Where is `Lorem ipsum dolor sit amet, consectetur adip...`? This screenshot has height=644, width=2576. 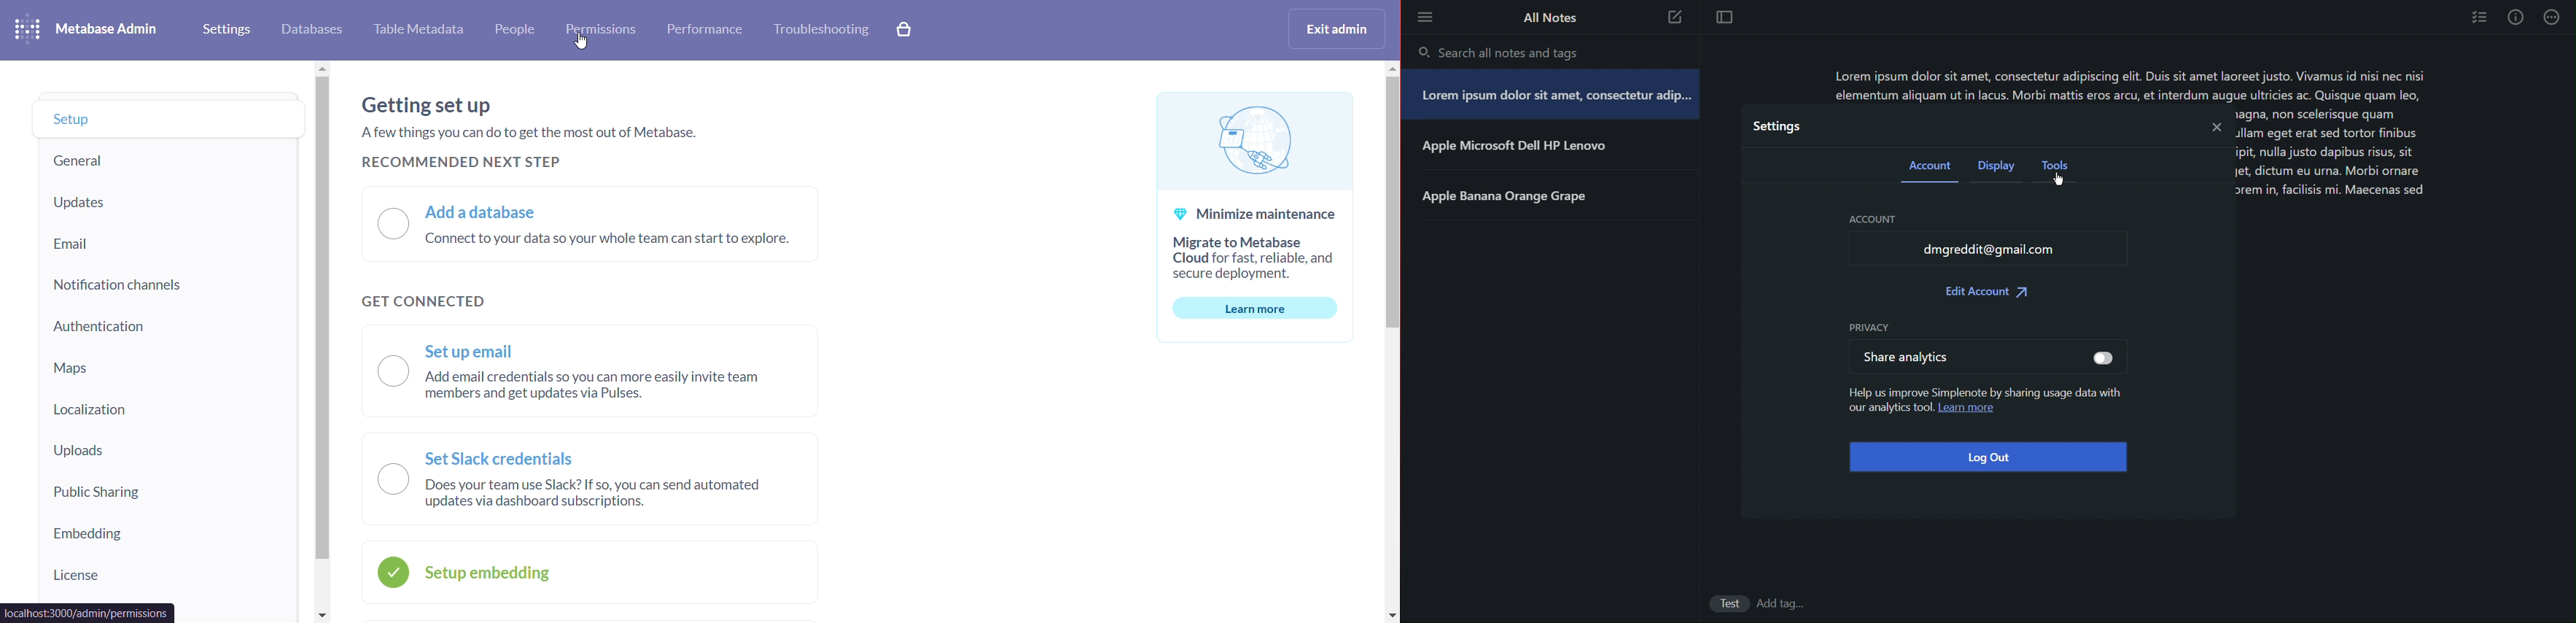
Lorem ipsum dolor sit amet, consectetur adip... is located at coordinates (1555, 96).